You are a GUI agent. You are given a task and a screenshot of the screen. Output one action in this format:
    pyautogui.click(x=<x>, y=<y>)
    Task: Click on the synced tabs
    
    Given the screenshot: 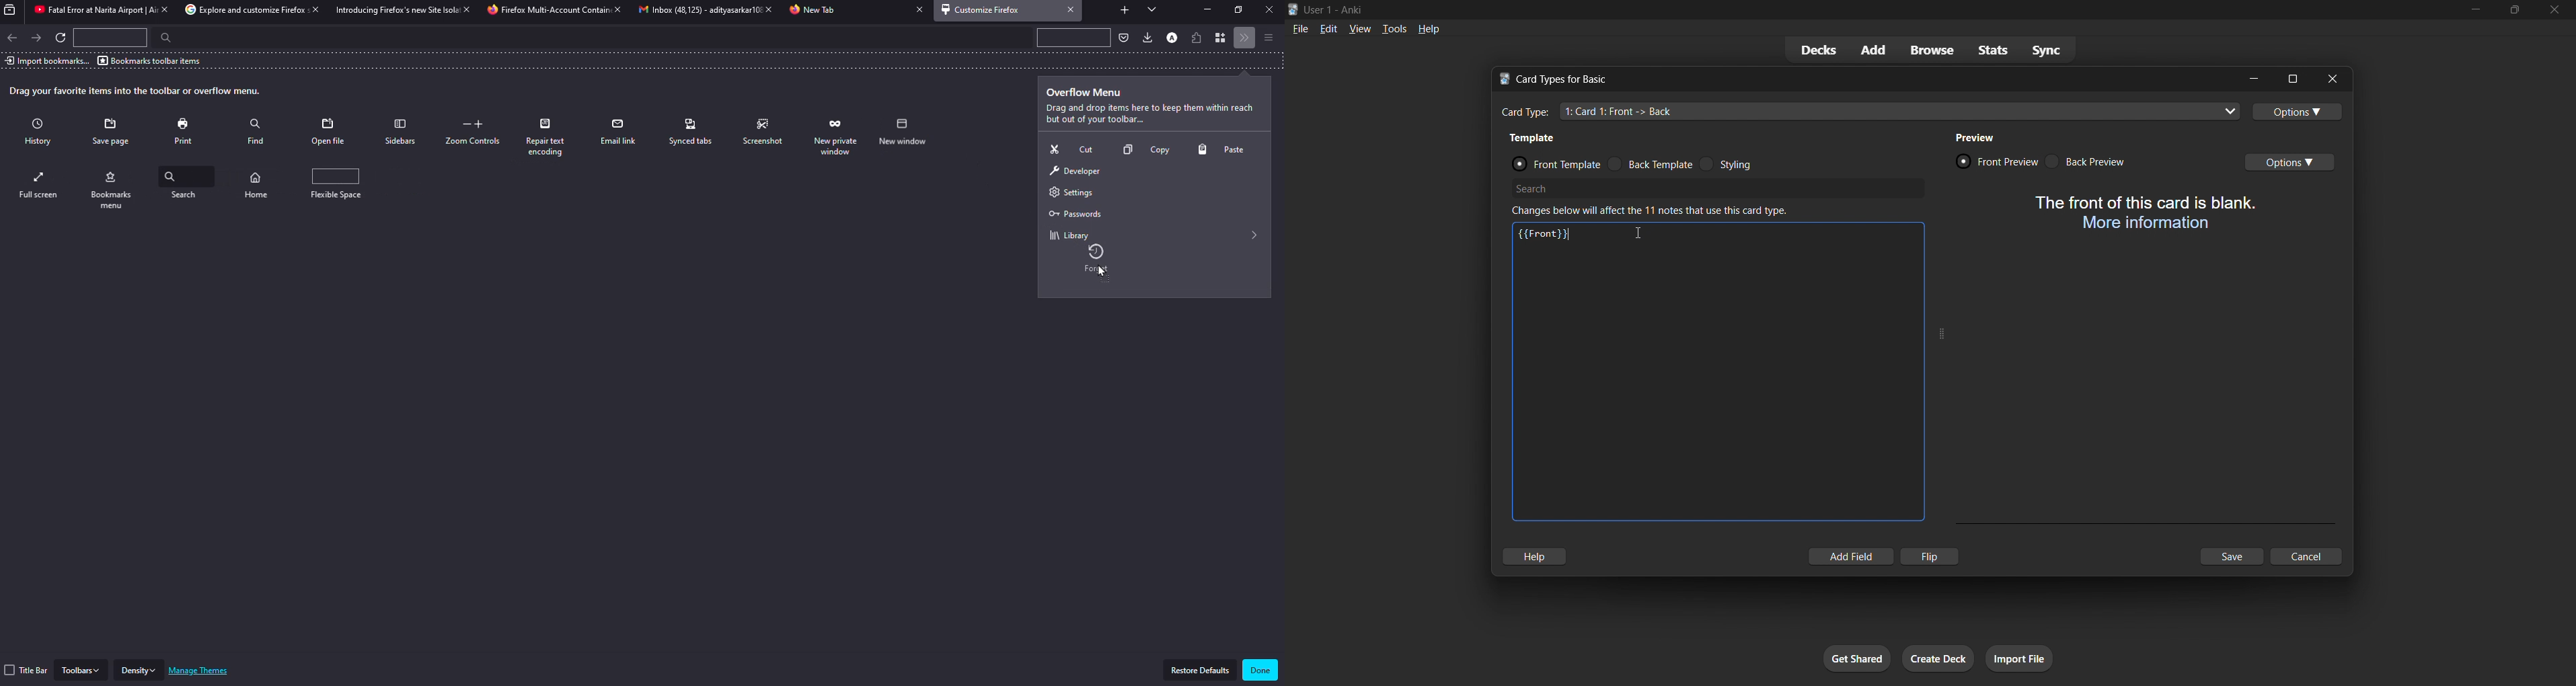 What is the action you would take?
    pyautogui.click(x=691, y=132)
    